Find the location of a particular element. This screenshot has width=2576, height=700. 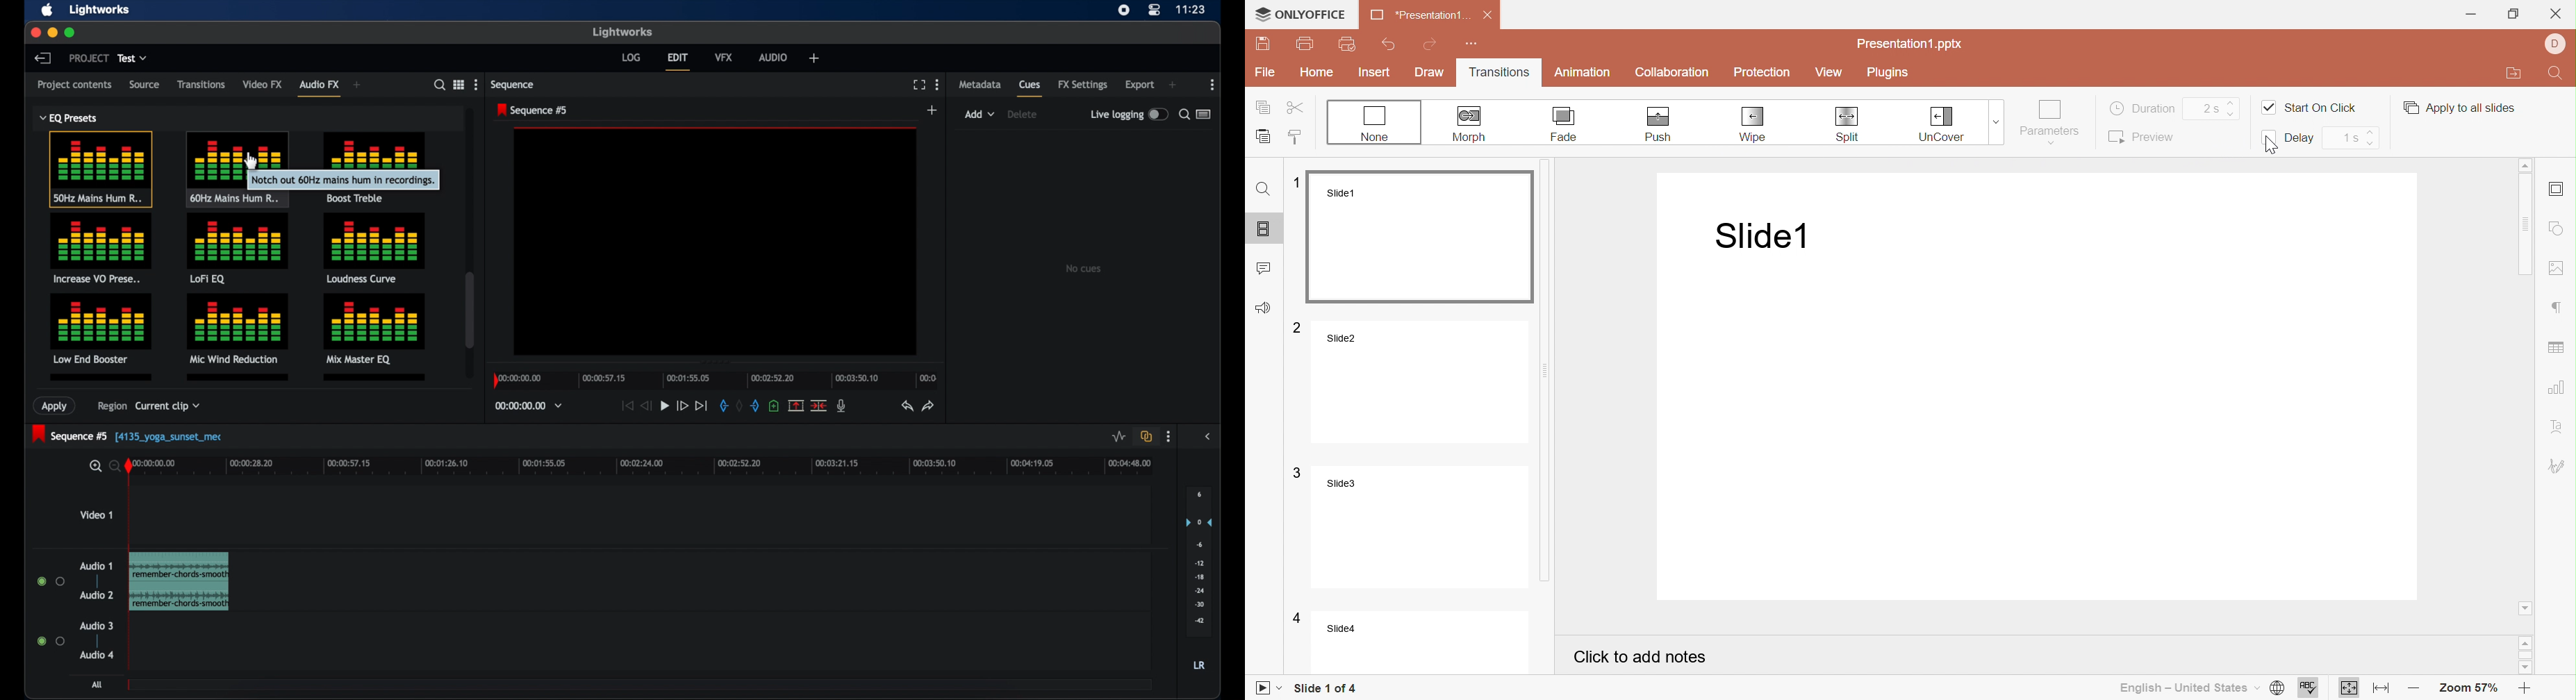

cursor is located at coordinates (247, 158).